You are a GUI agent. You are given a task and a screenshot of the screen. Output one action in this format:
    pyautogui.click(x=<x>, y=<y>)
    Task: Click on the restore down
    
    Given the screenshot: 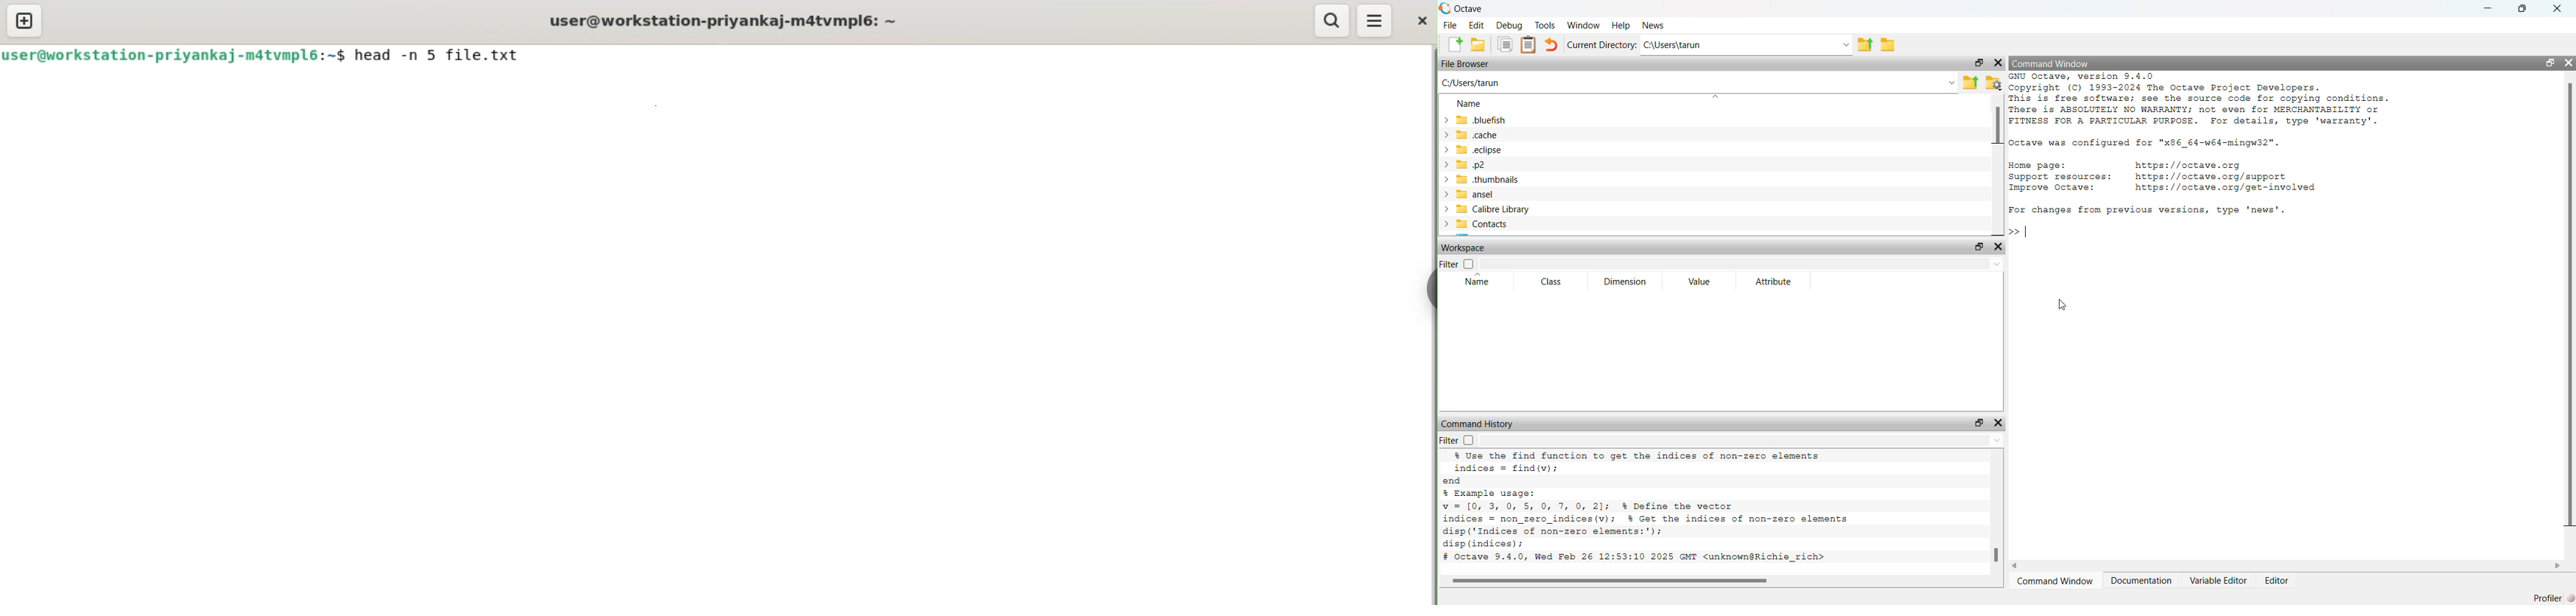 What is the action you would take?
    pyautogui.click(x=2550, y=63)
    